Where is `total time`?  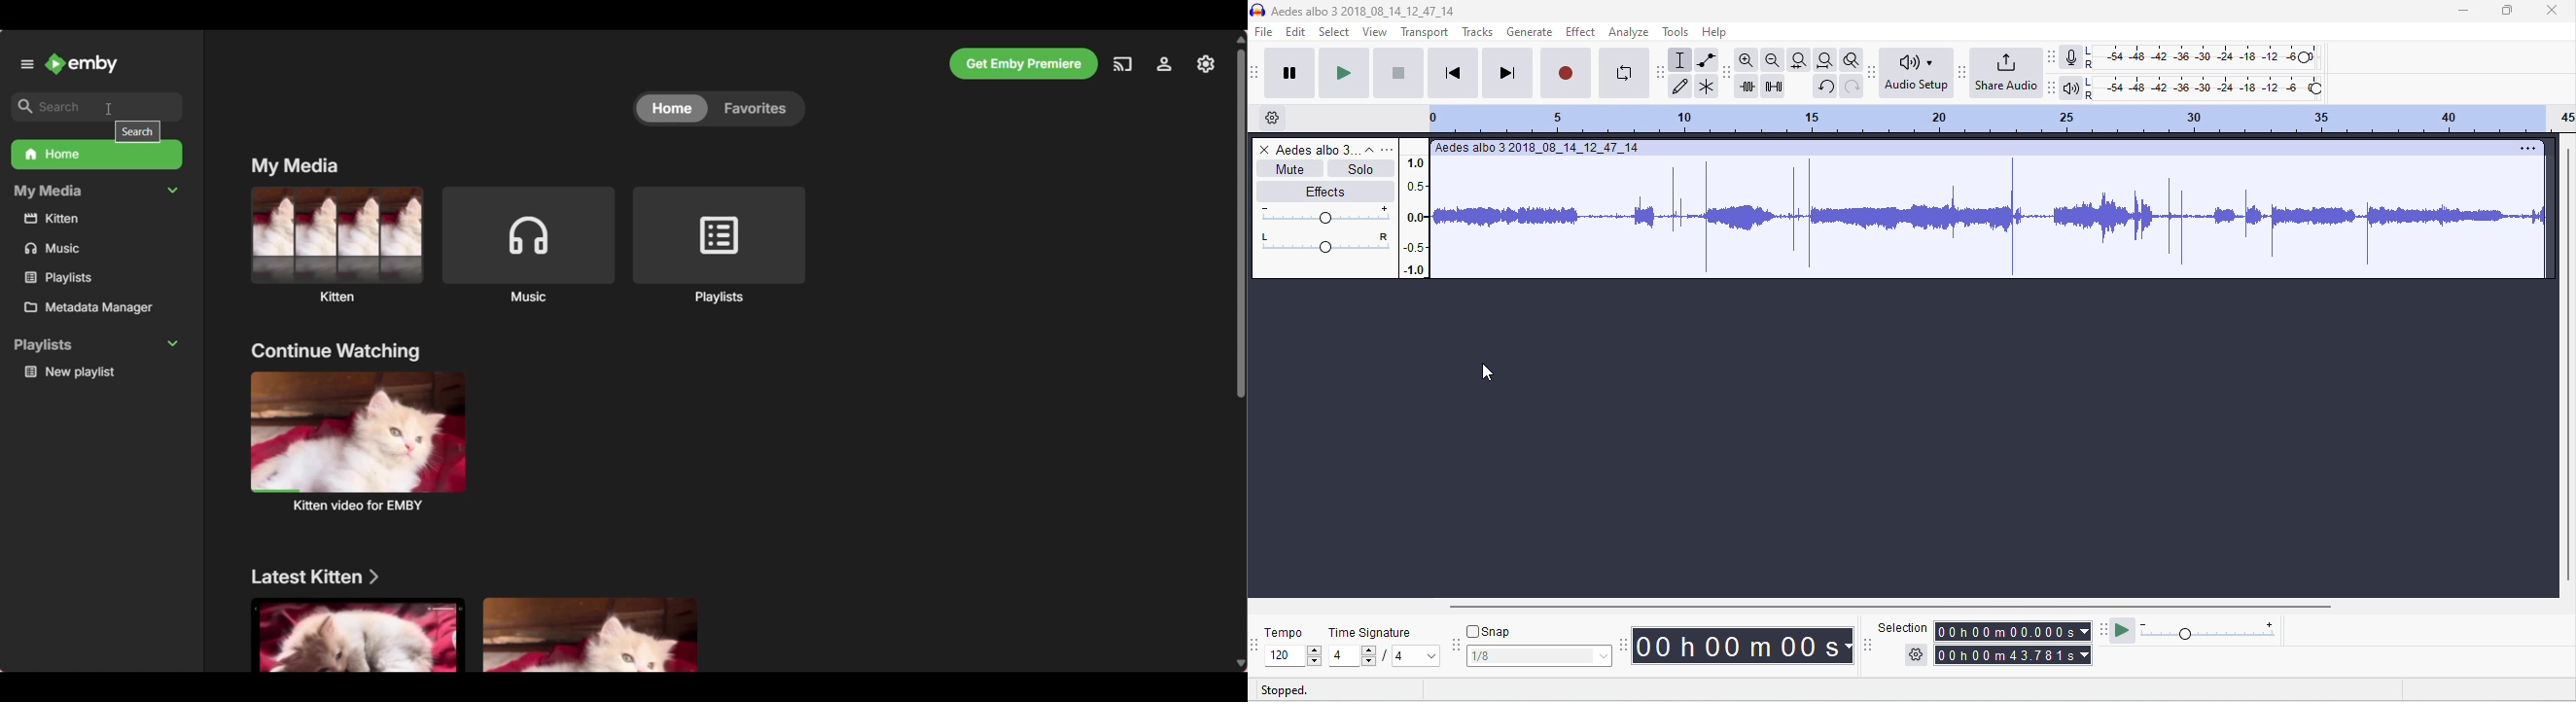
total time is located at coordinates (2011, 655).